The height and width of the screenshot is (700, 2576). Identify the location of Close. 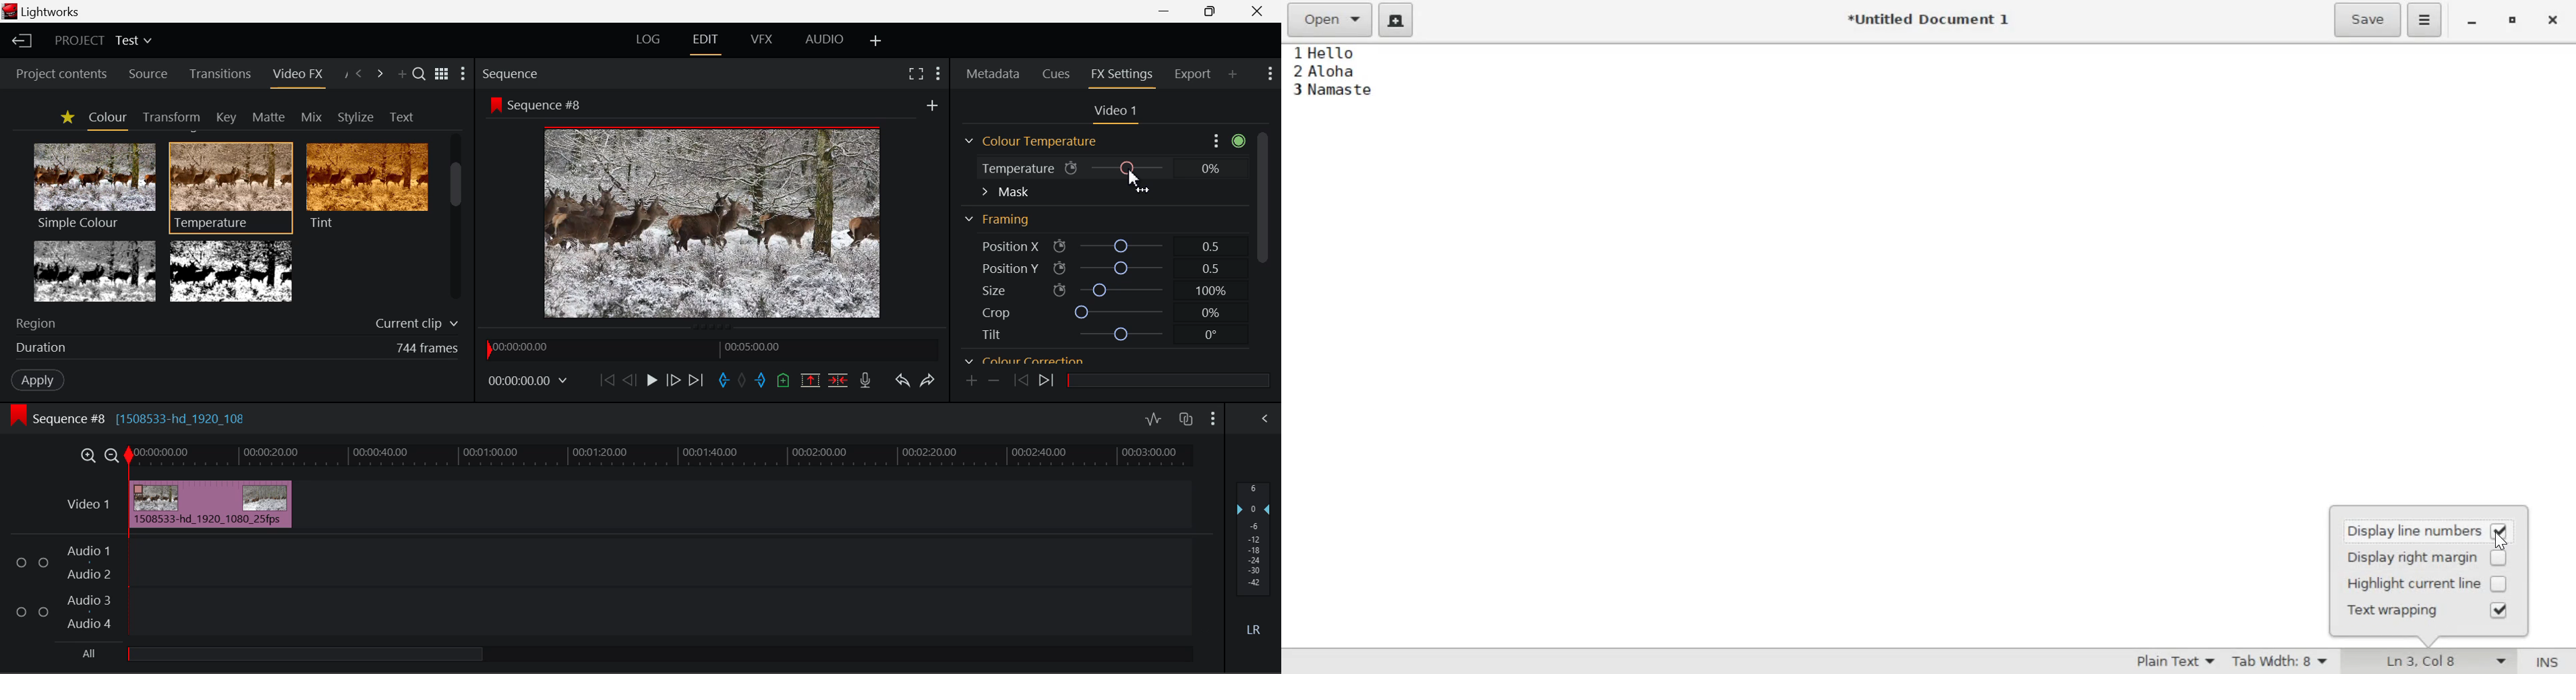
(1258, 10).